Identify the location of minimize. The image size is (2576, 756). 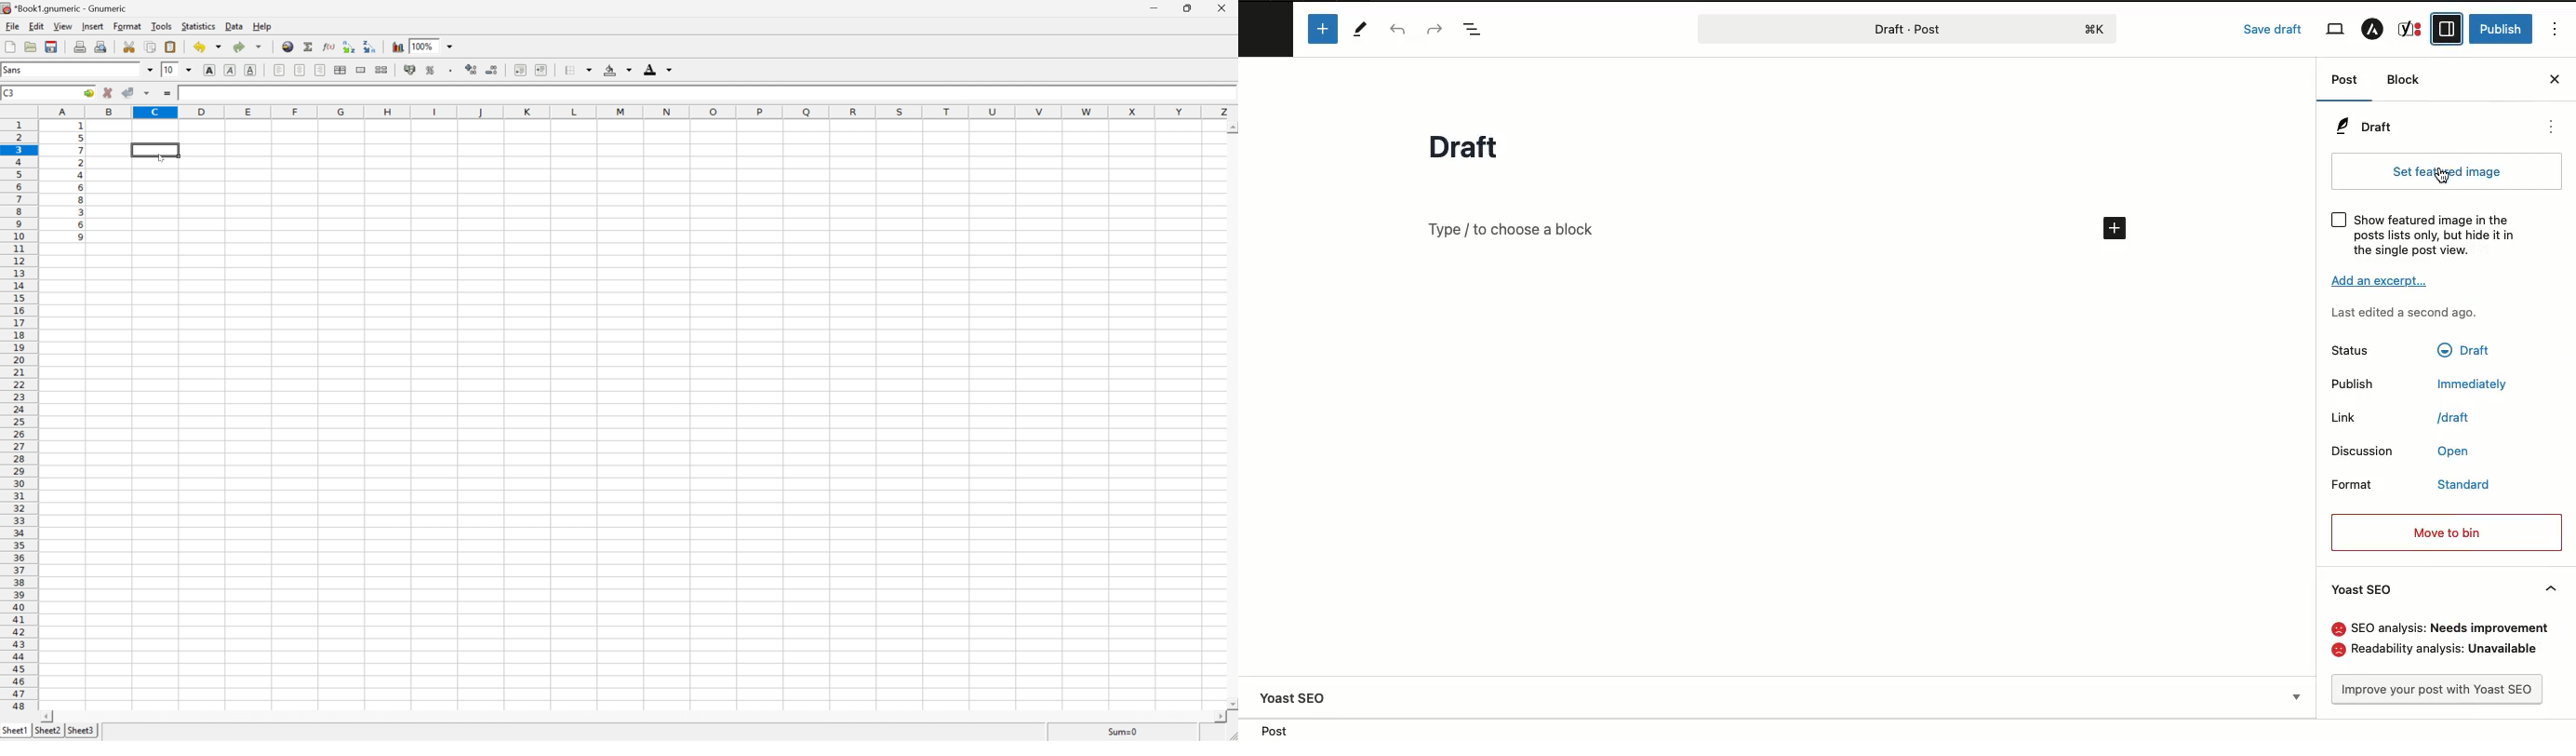
(1158, 8).